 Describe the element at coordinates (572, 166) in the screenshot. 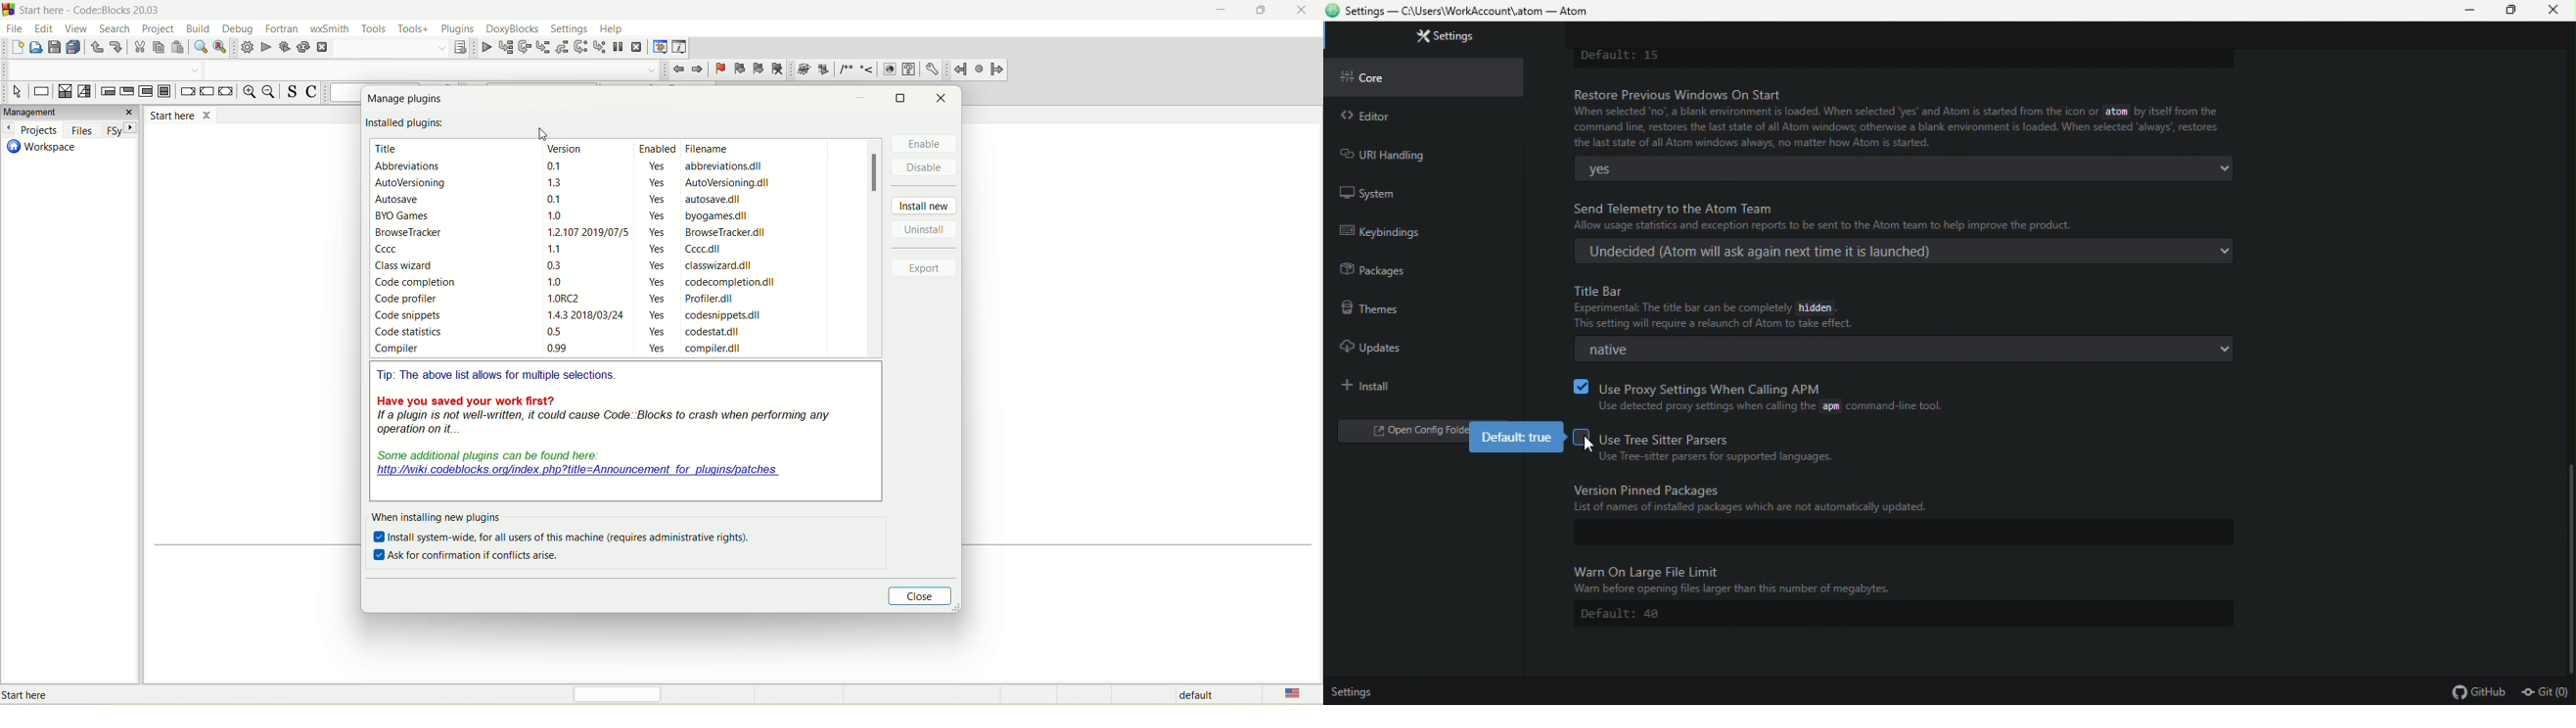

I see `| Abbreviations 0.1 Yes  abbreviations.dll` at that location.